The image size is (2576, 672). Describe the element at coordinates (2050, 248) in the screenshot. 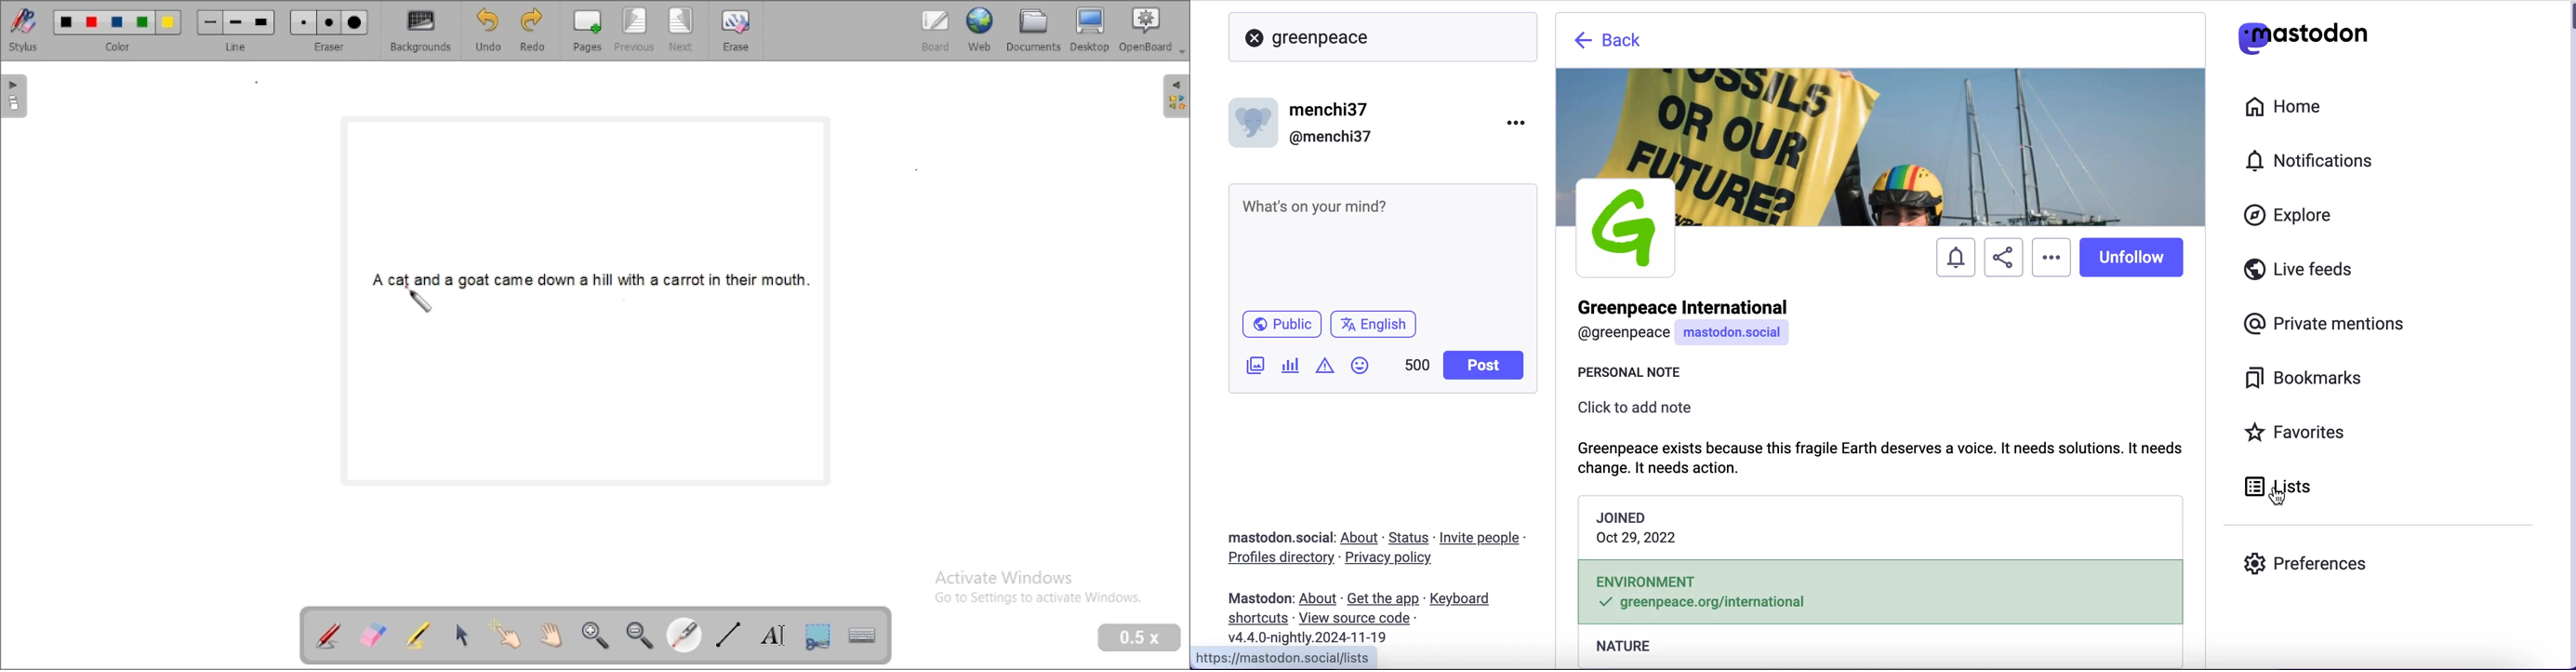

I see `options` at that location.